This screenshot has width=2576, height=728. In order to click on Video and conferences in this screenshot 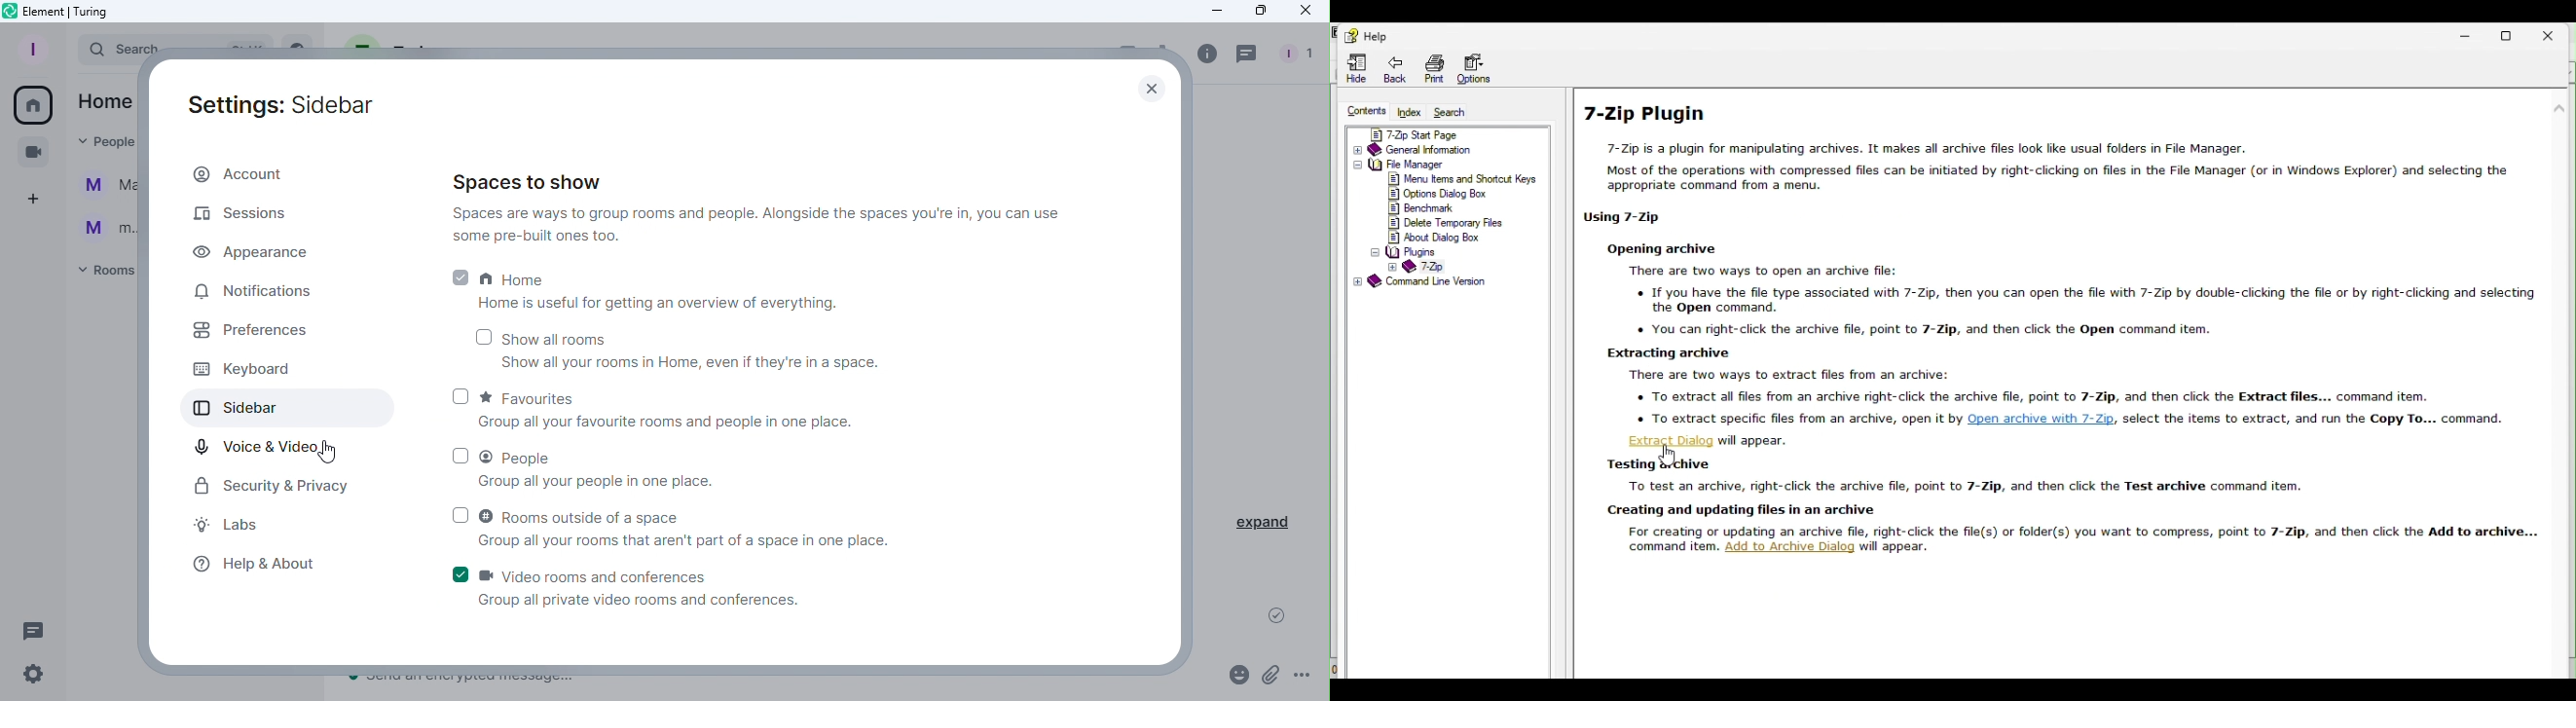, I will do `click(685, 584)`.